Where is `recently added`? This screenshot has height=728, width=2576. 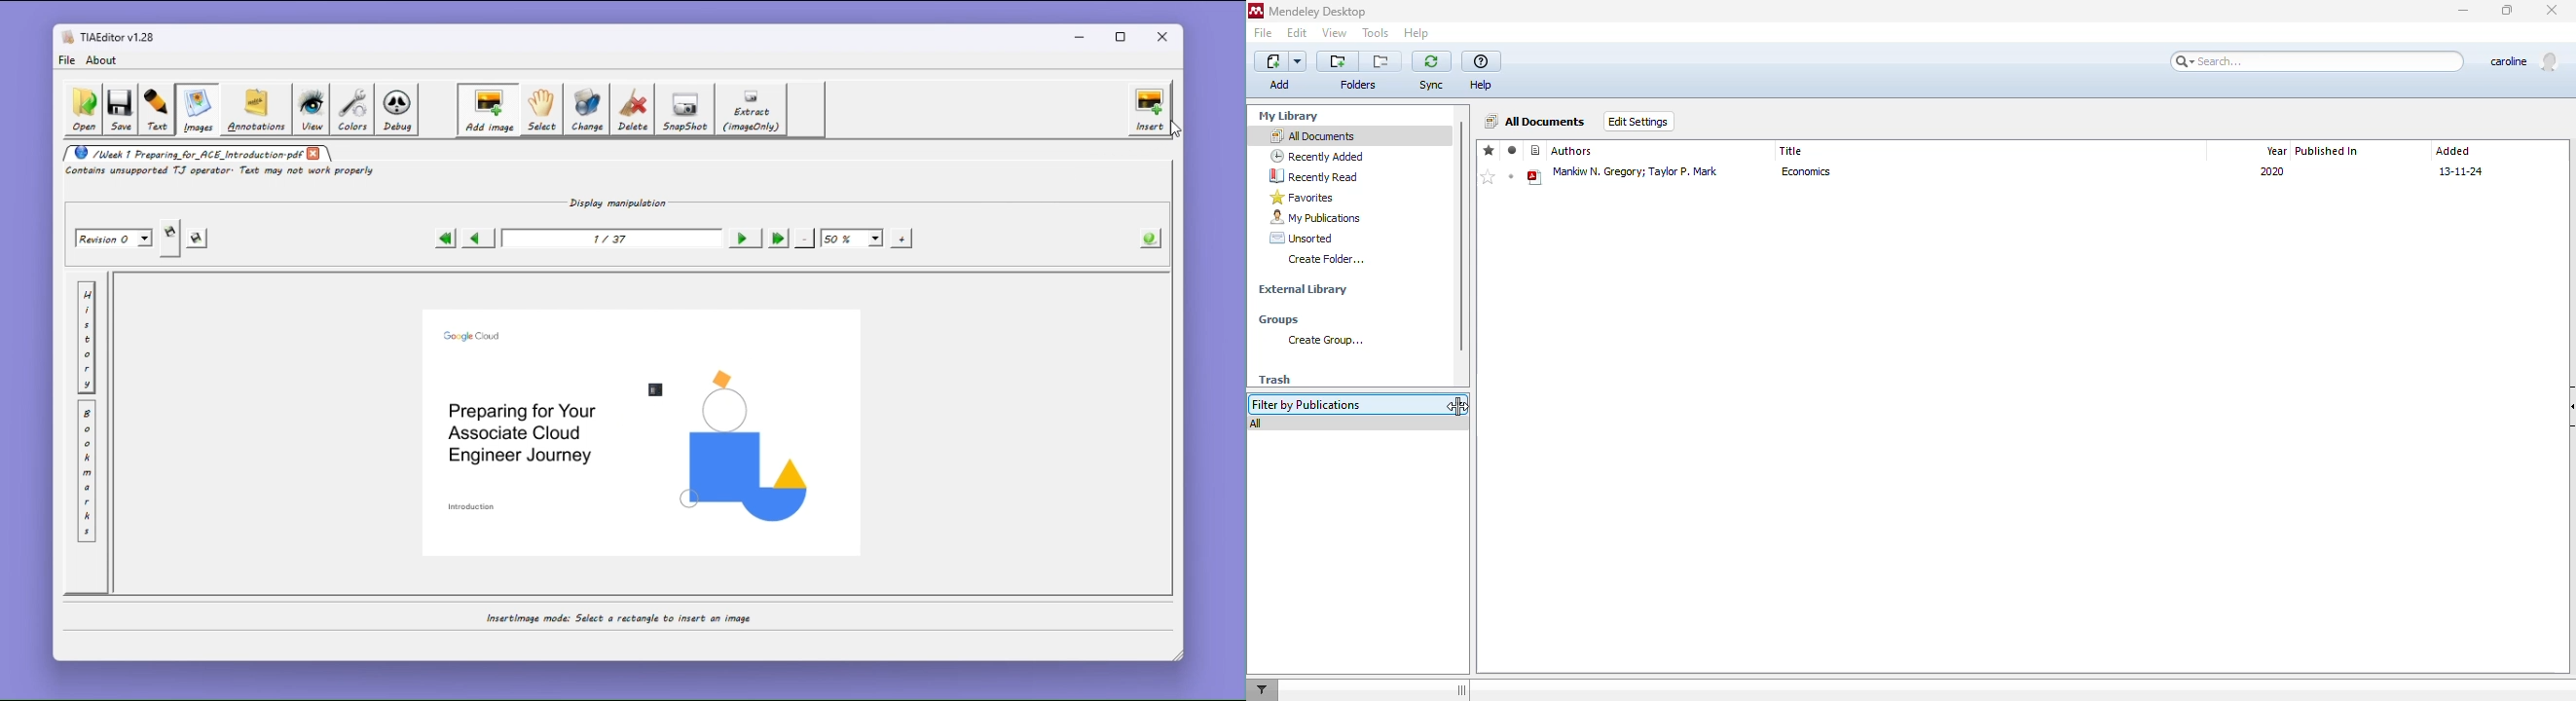 recently added is located at coordinates (1317, 156).